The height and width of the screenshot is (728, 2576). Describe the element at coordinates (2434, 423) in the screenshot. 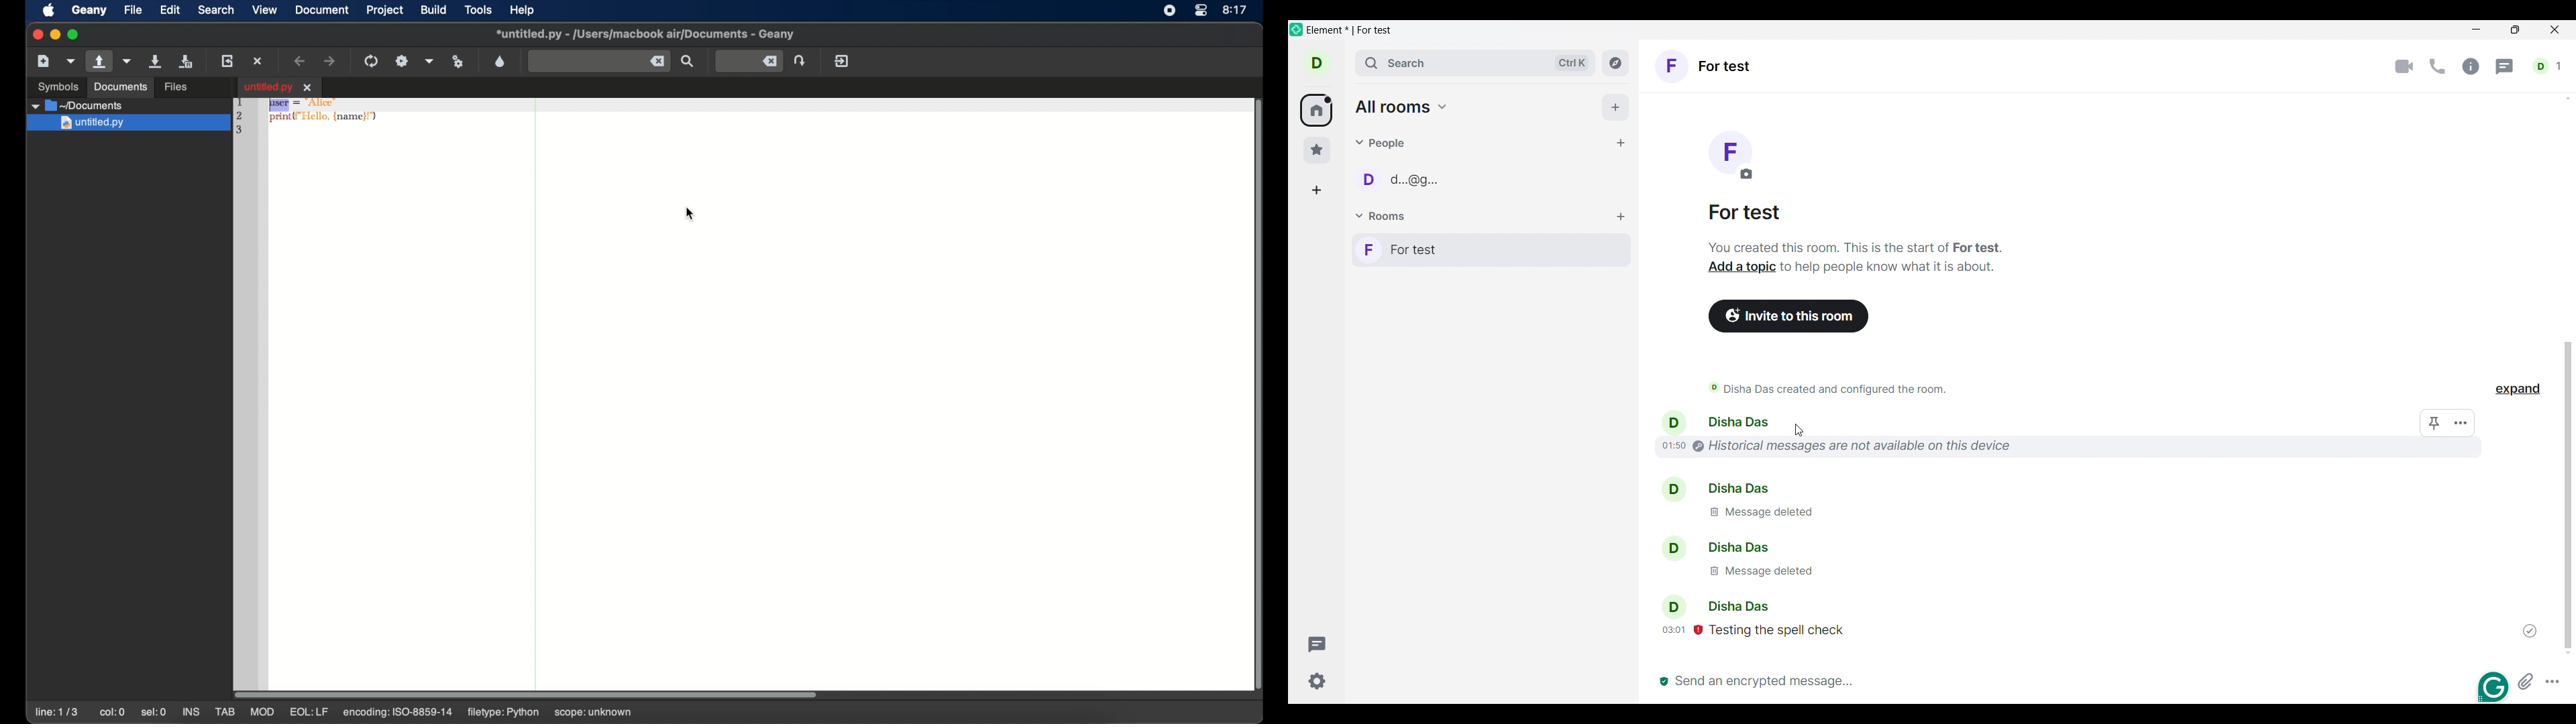

I see `Pin` at that location.